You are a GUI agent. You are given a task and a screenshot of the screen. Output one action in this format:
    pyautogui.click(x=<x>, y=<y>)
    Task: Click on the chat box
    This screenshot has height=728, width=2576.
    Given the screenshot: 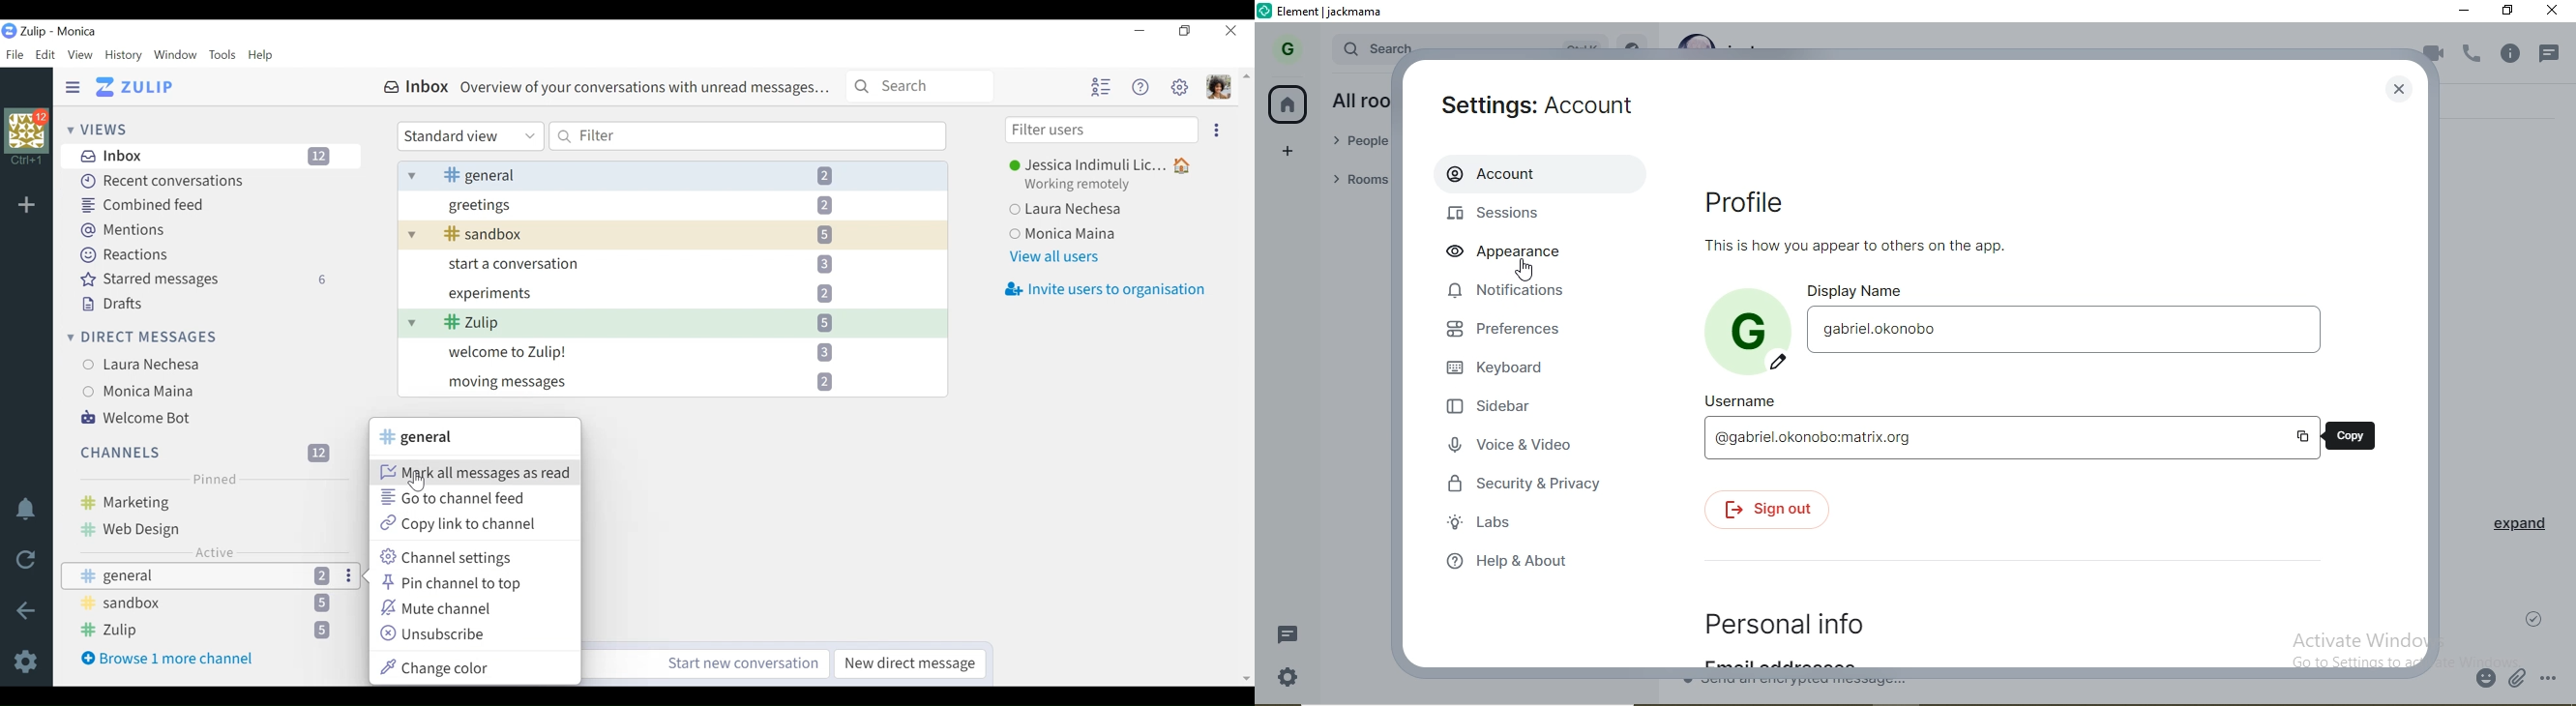 What is the action you would take?
    pyautogui.click(x=2074, y=686)
    